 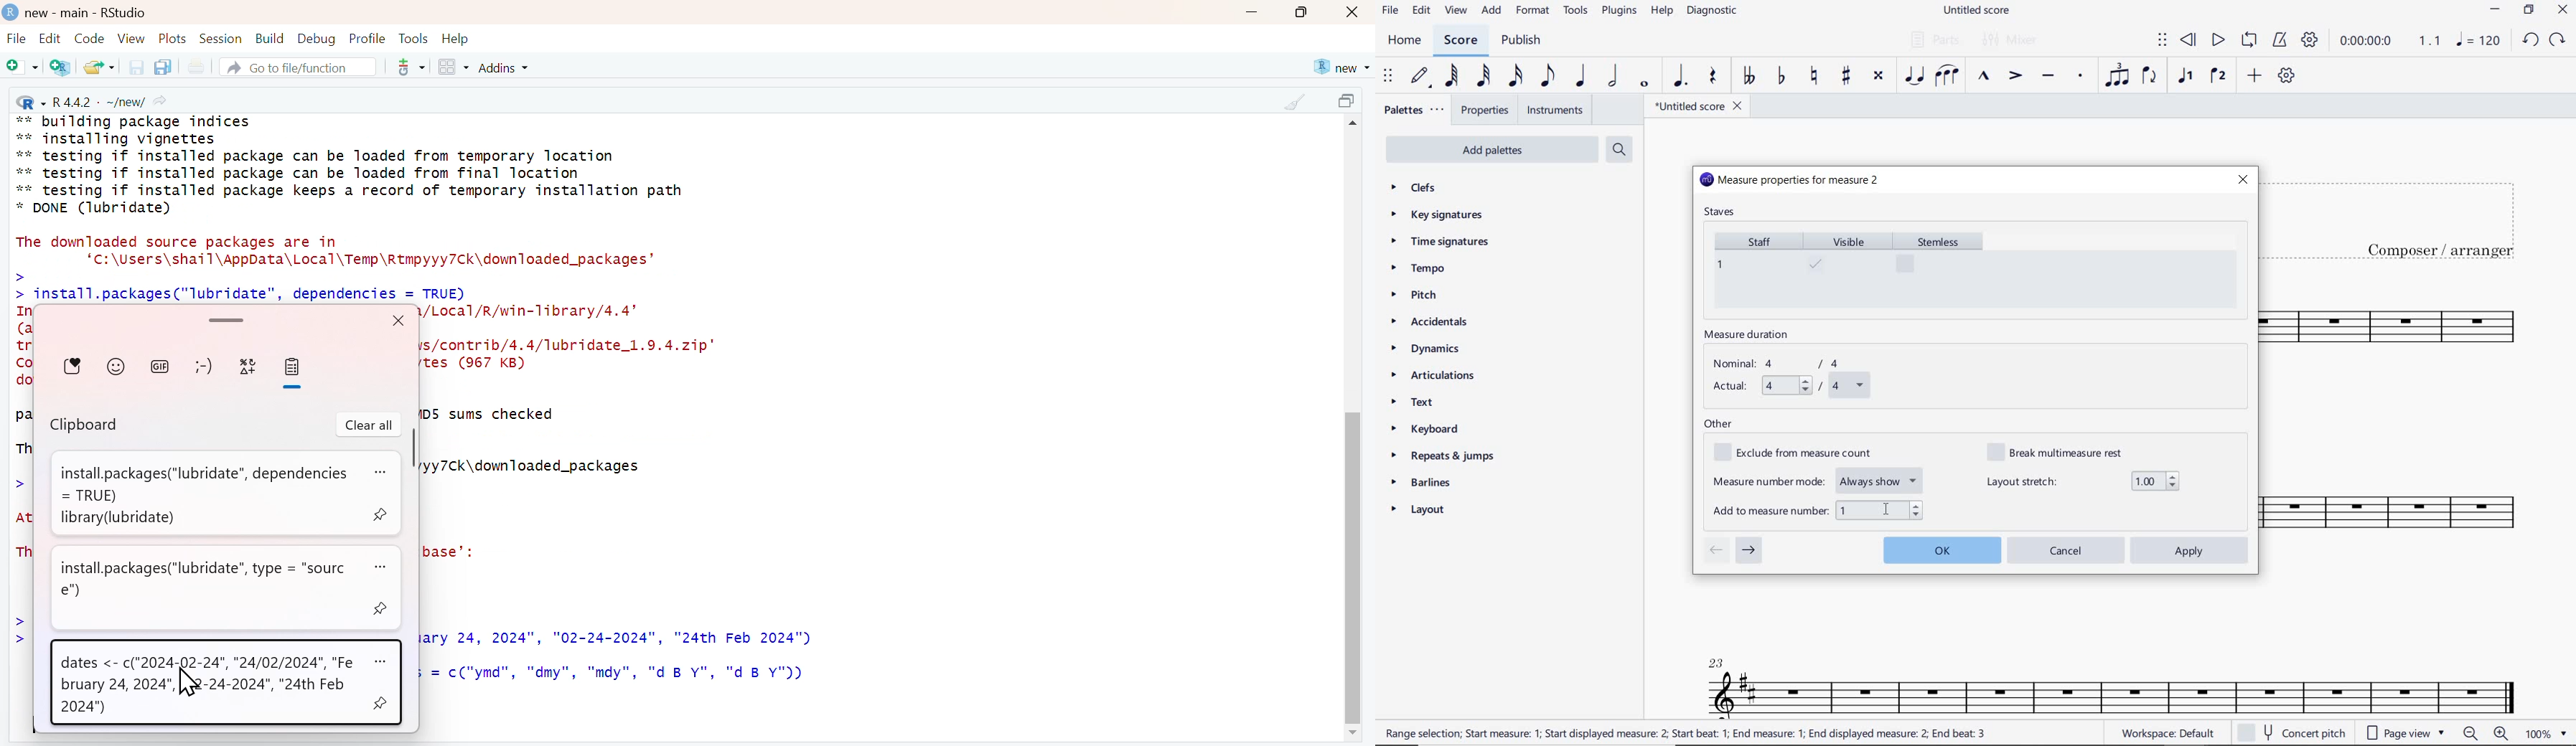 I want to click on maximize, so click(x=1302, y=12).